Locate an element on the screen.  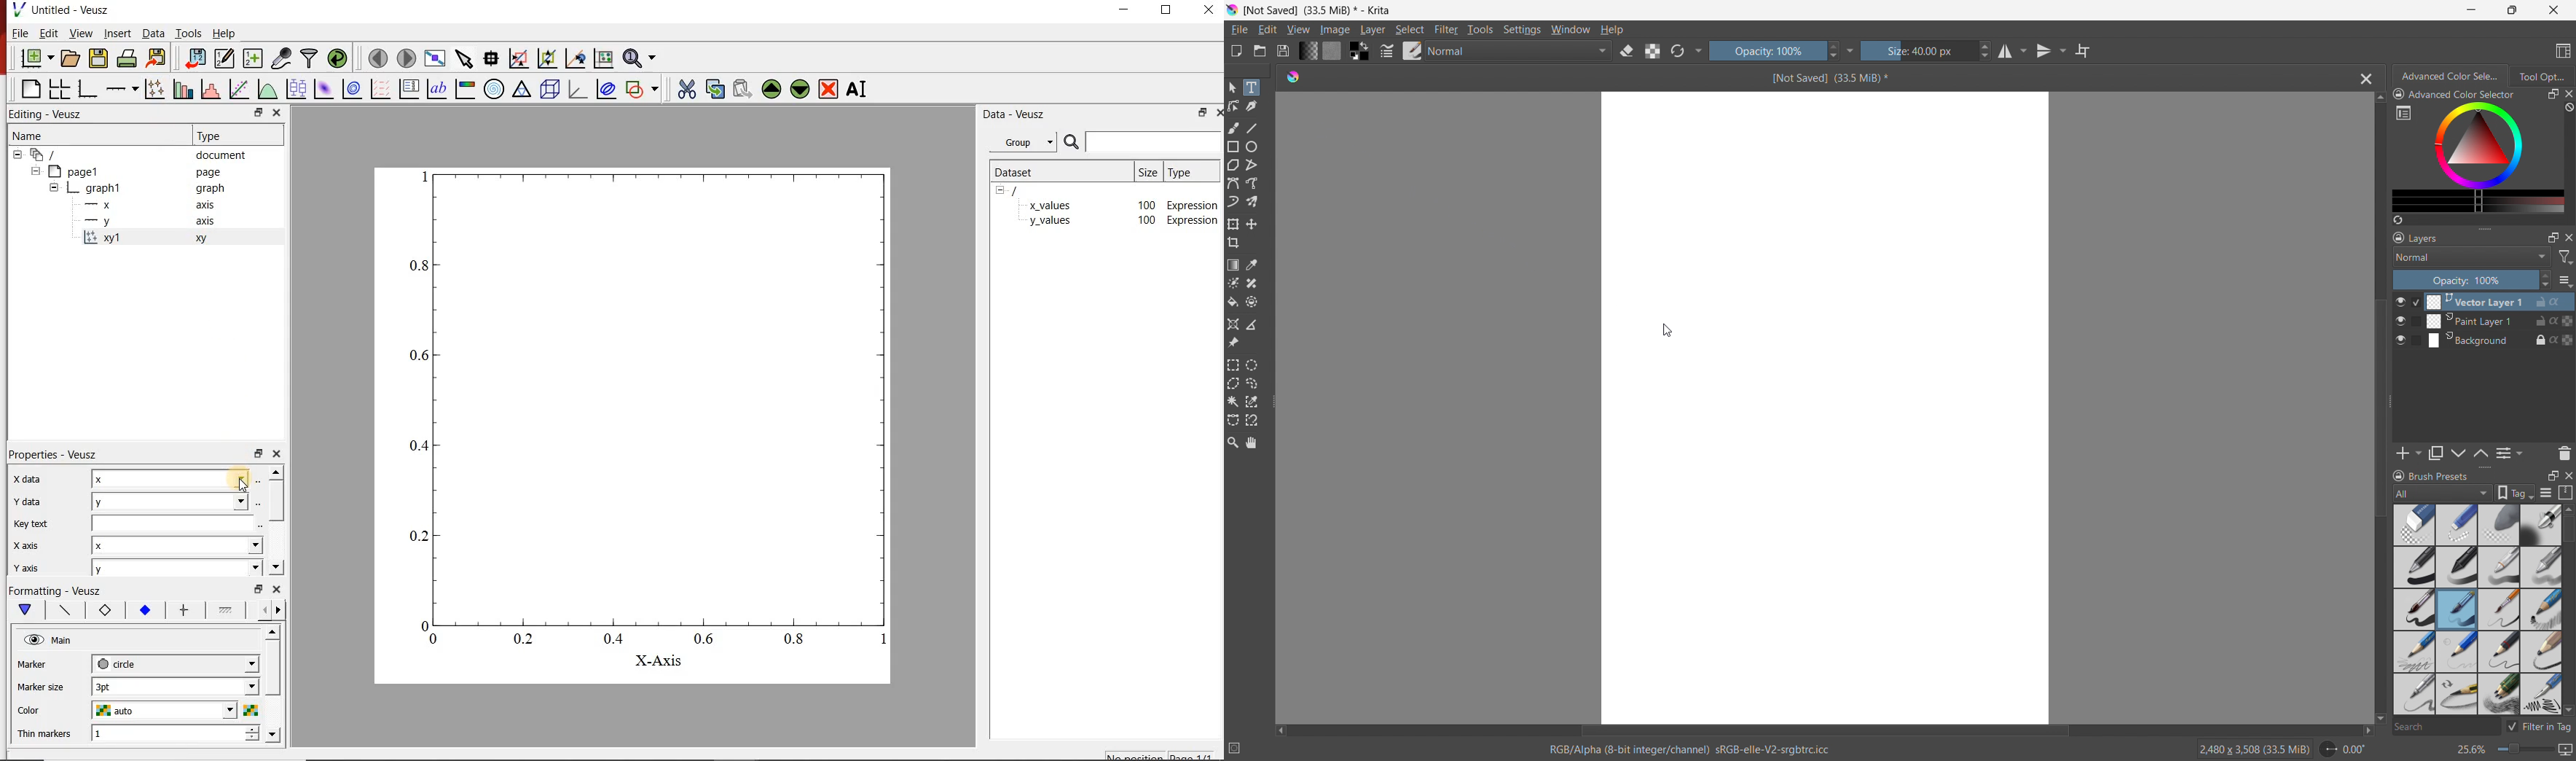
colorize mask tool is located at coordinates (1233, 283).